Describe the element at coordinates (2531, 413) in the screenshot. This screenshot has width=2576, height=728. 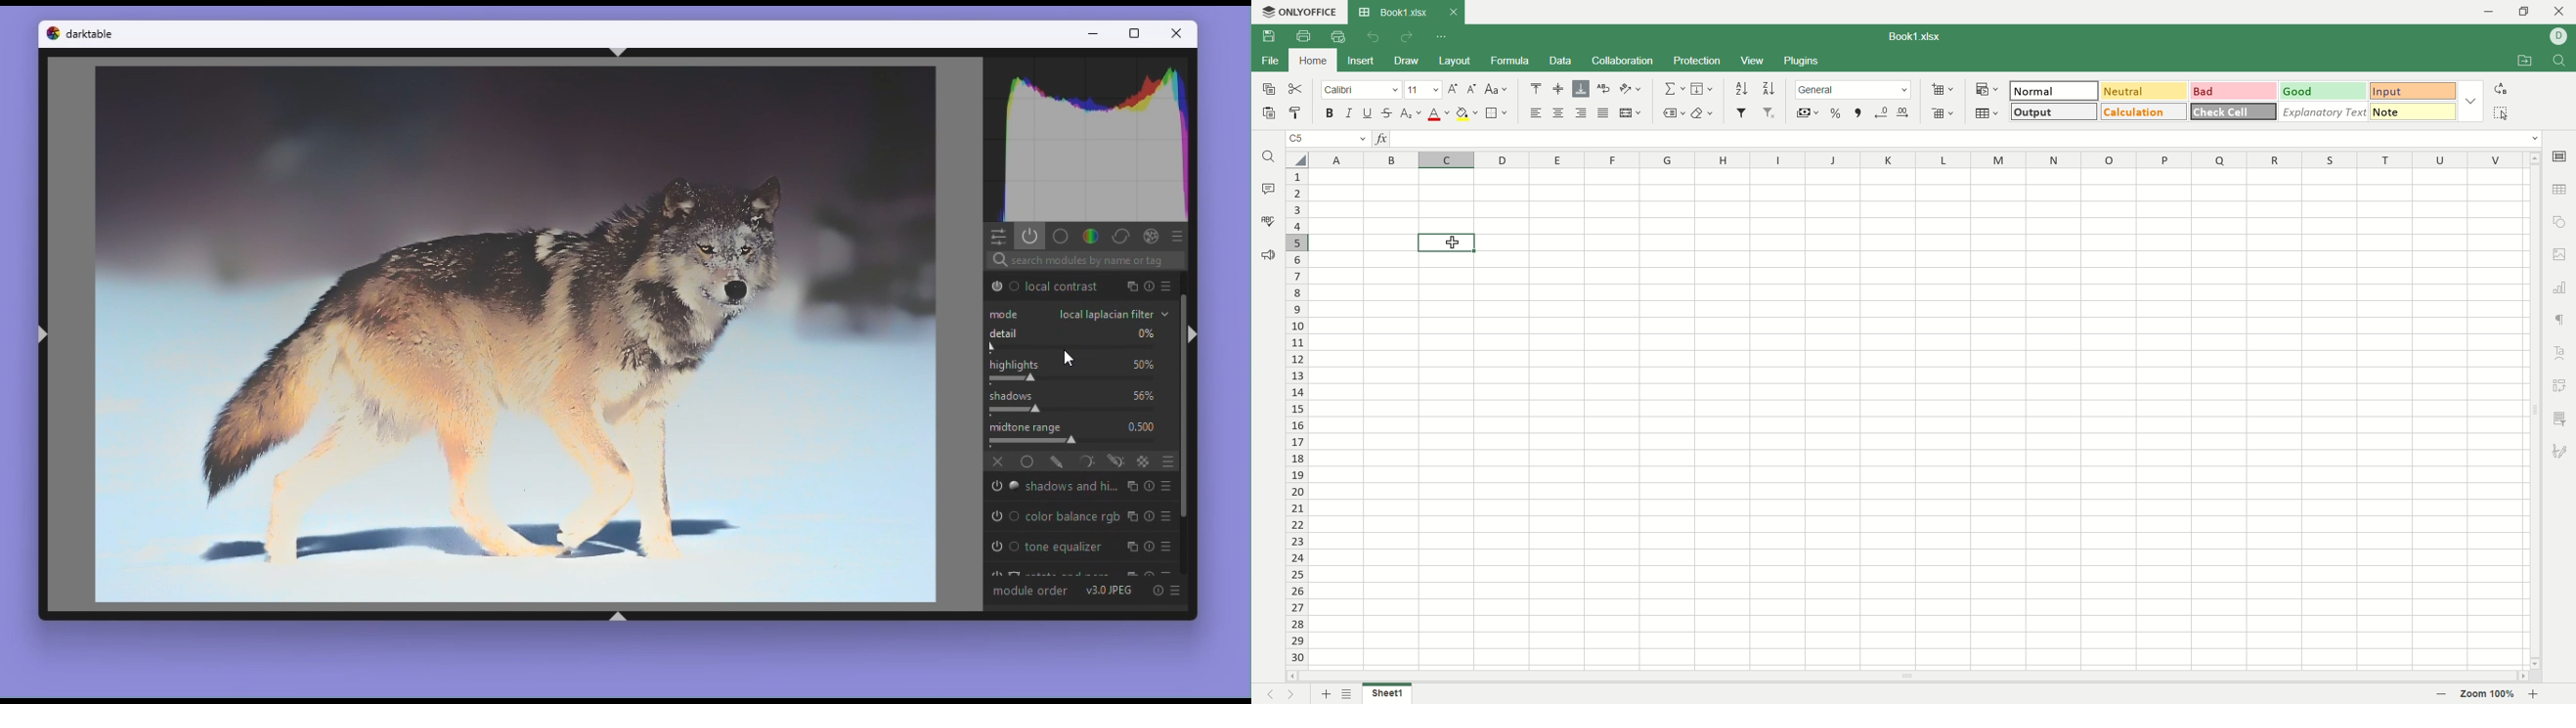
I see `vertical scroll bar` at that location.